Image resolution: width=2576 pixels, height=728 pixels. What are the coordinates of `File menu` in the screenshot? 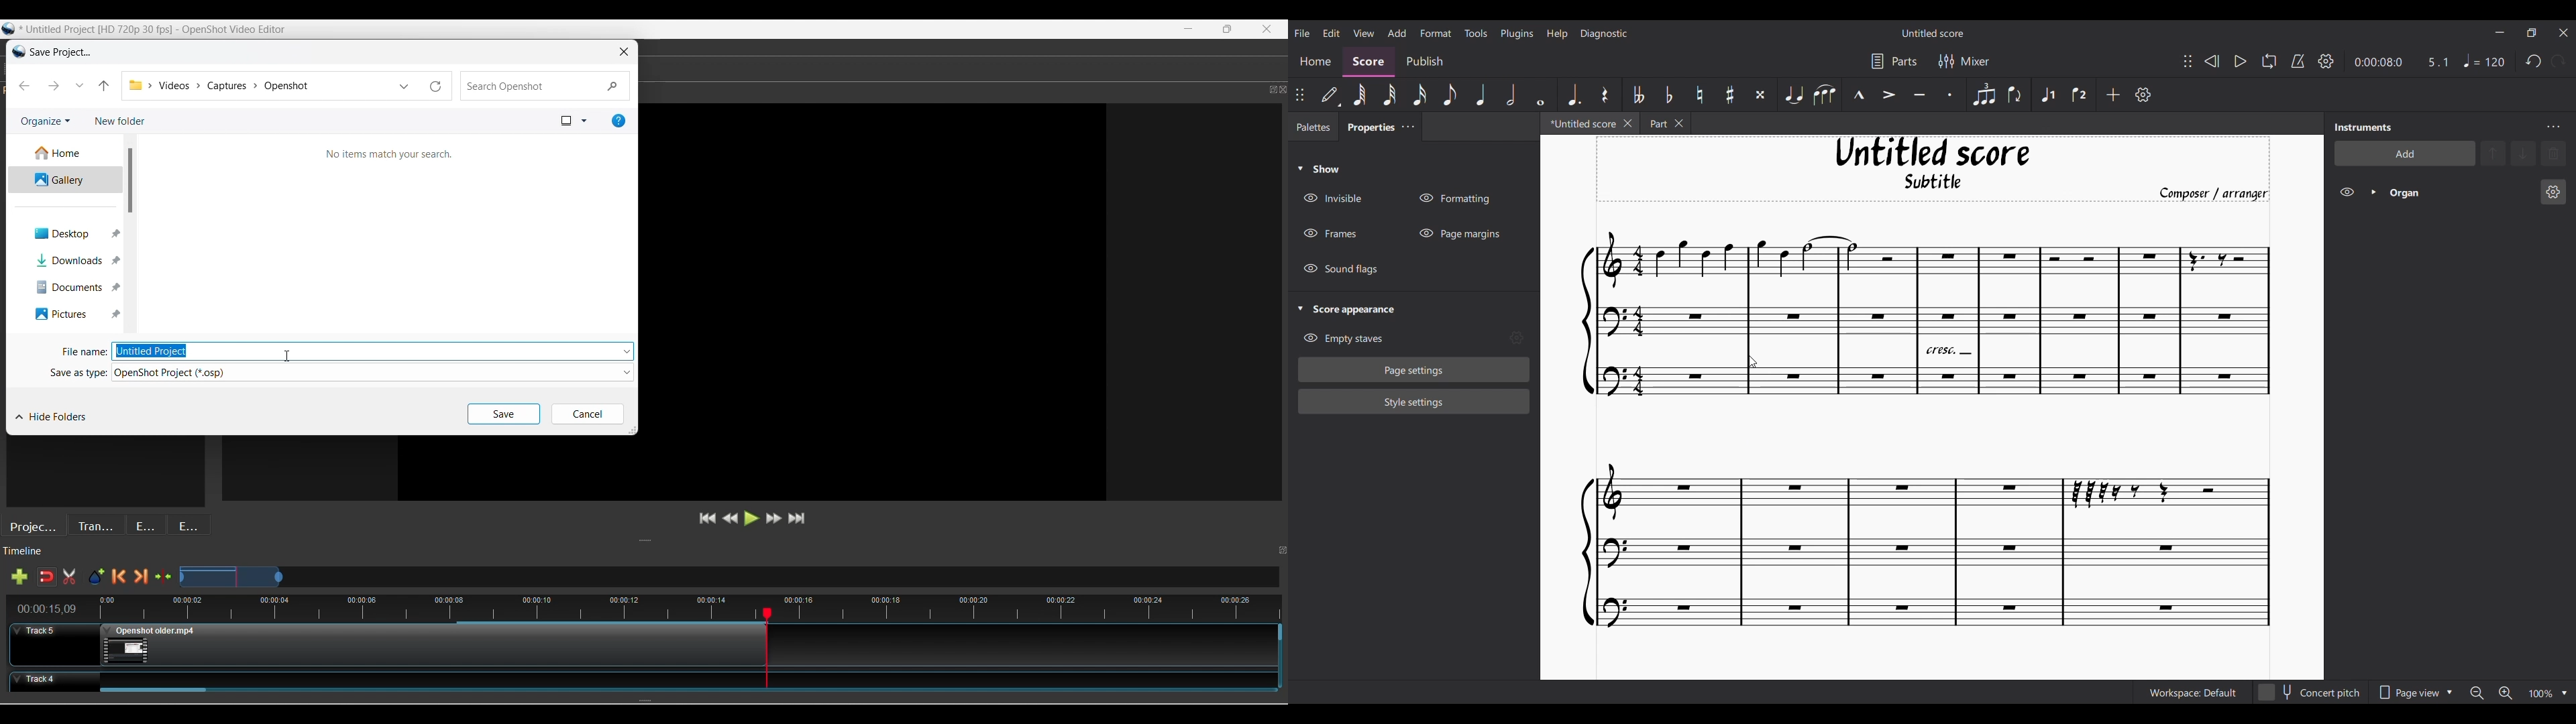 It's located at (1302, 32).